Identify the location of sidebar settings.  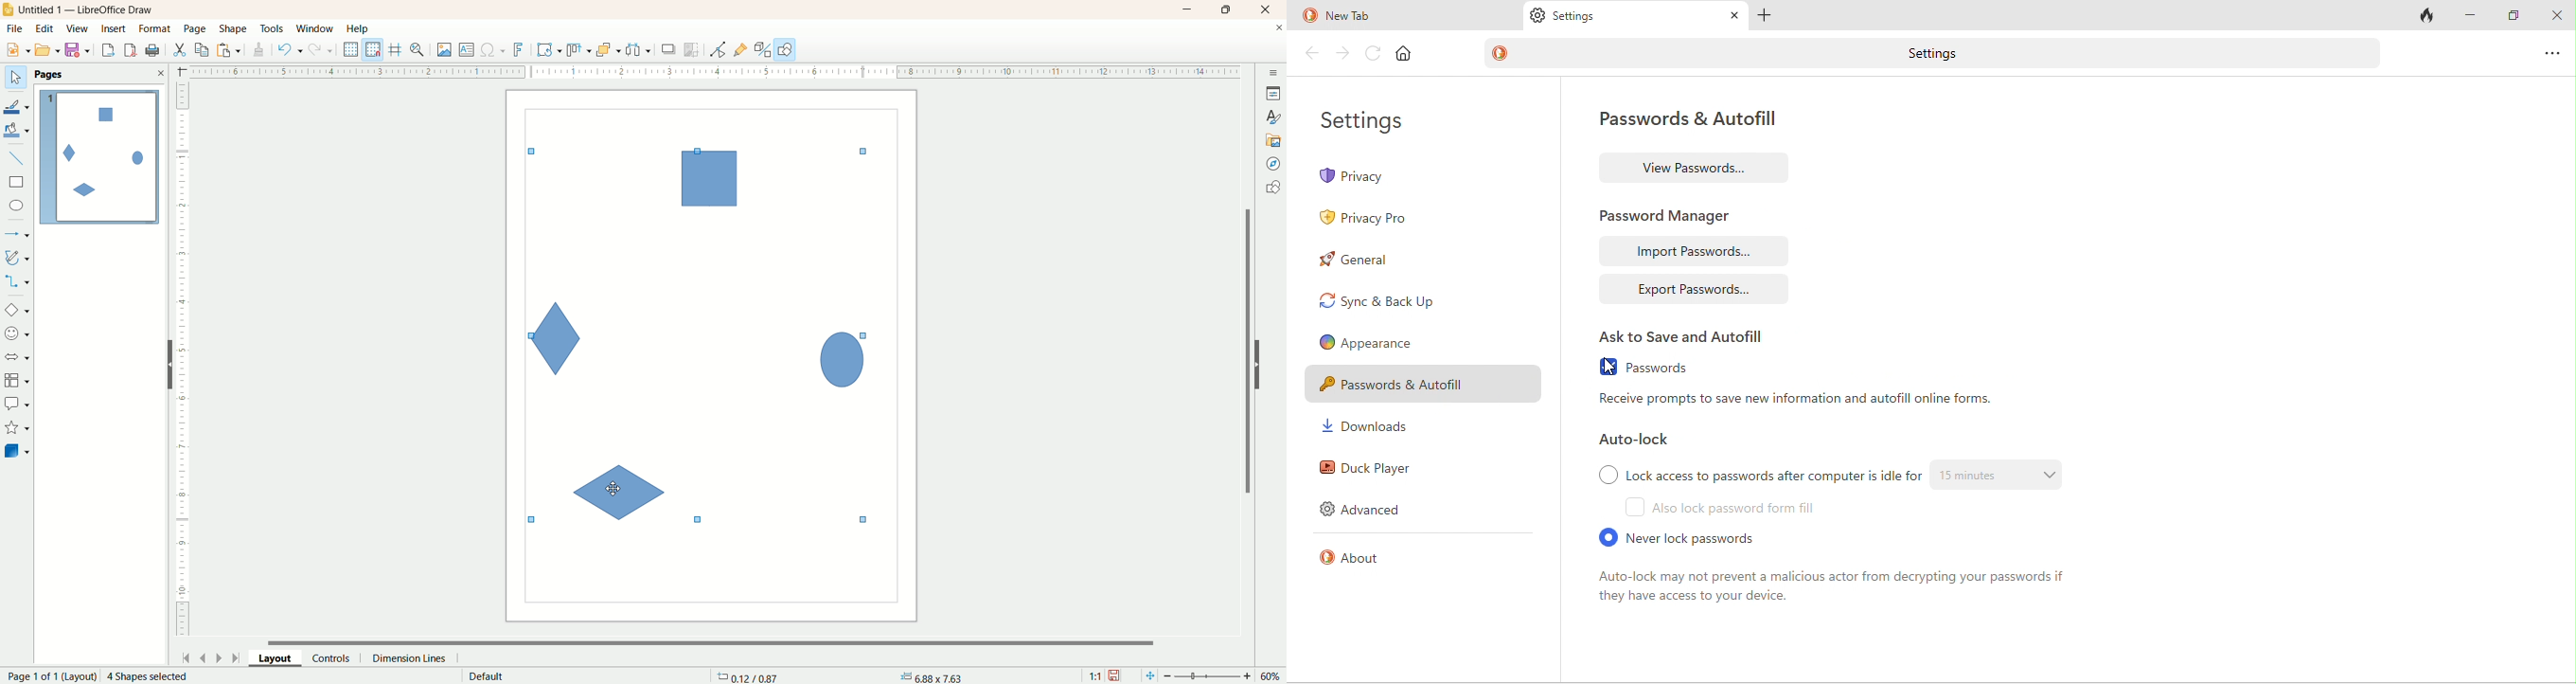
(1274, 71).